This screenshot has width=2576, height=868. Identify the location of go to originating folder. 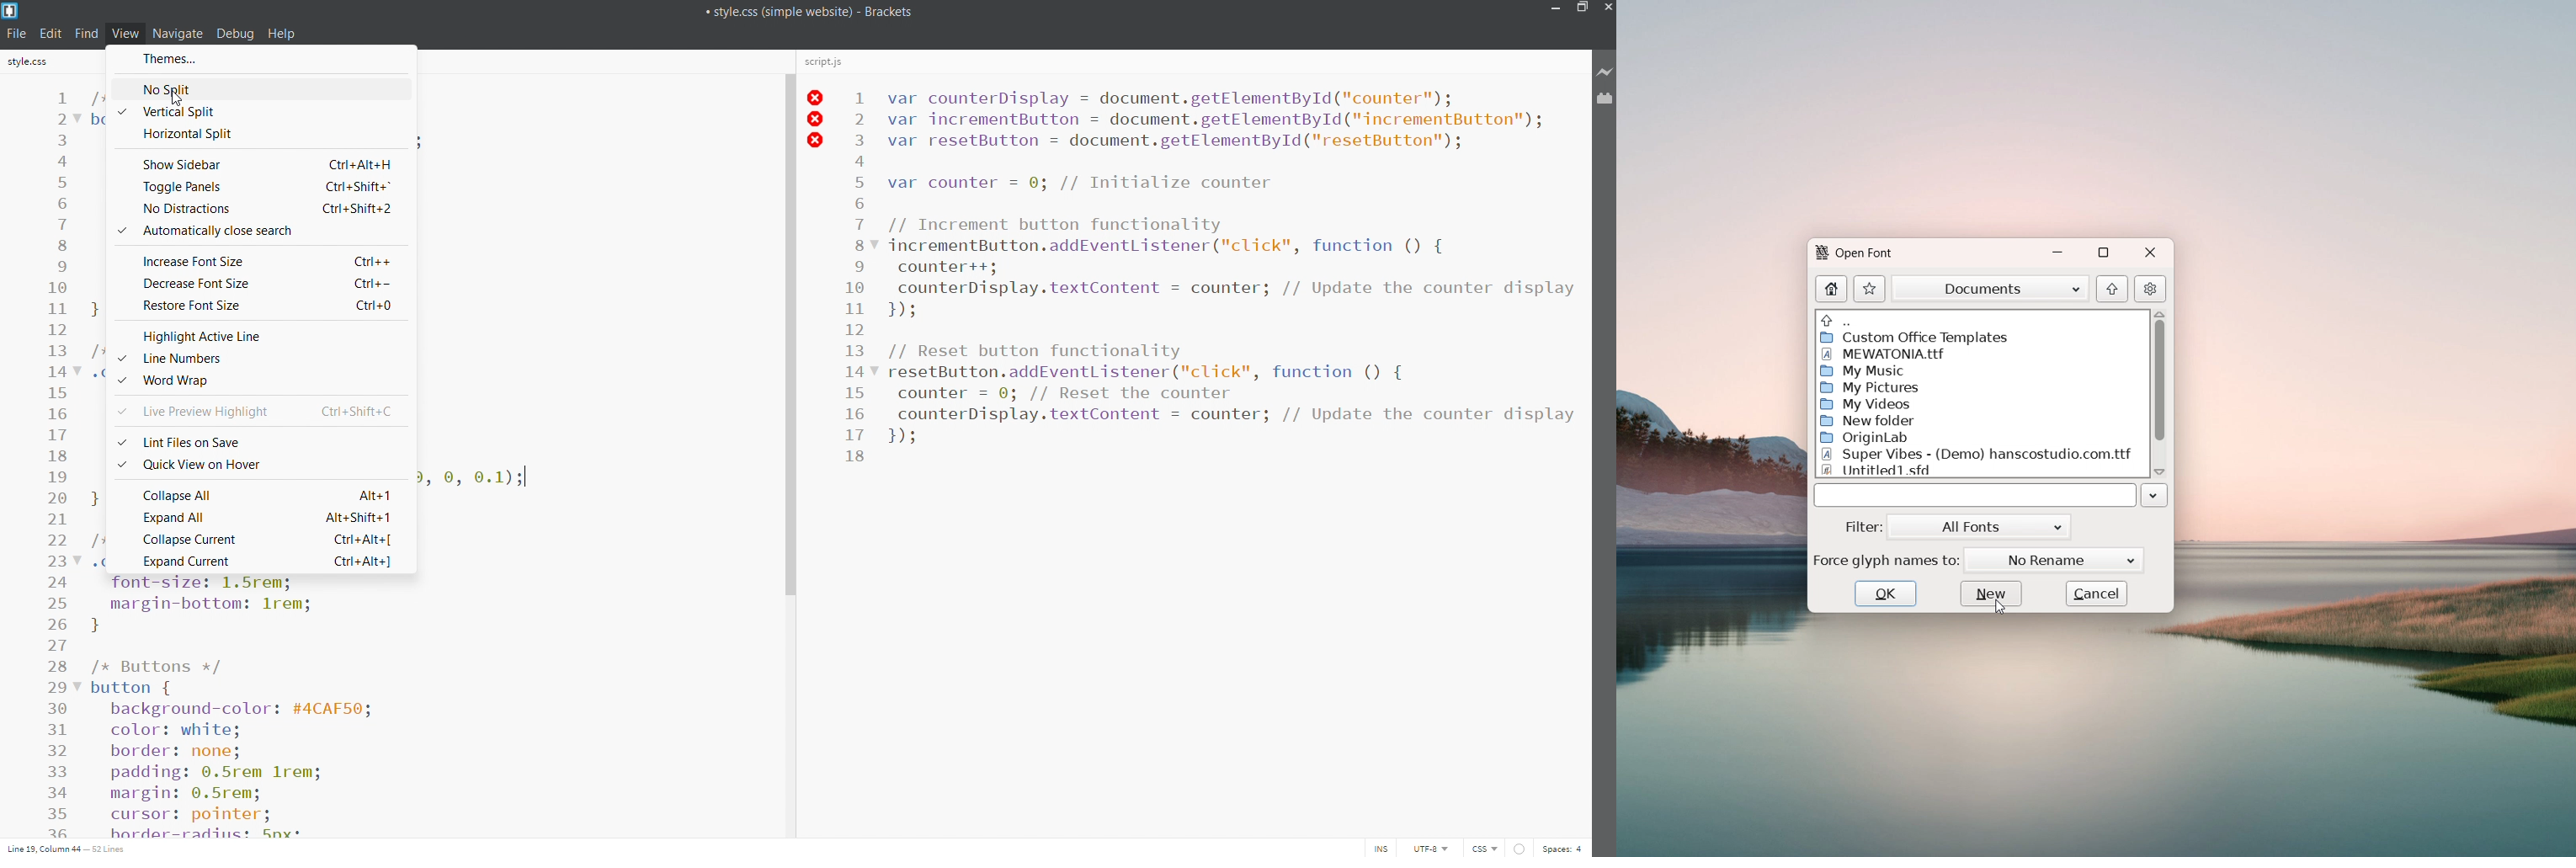
(2112, 288).